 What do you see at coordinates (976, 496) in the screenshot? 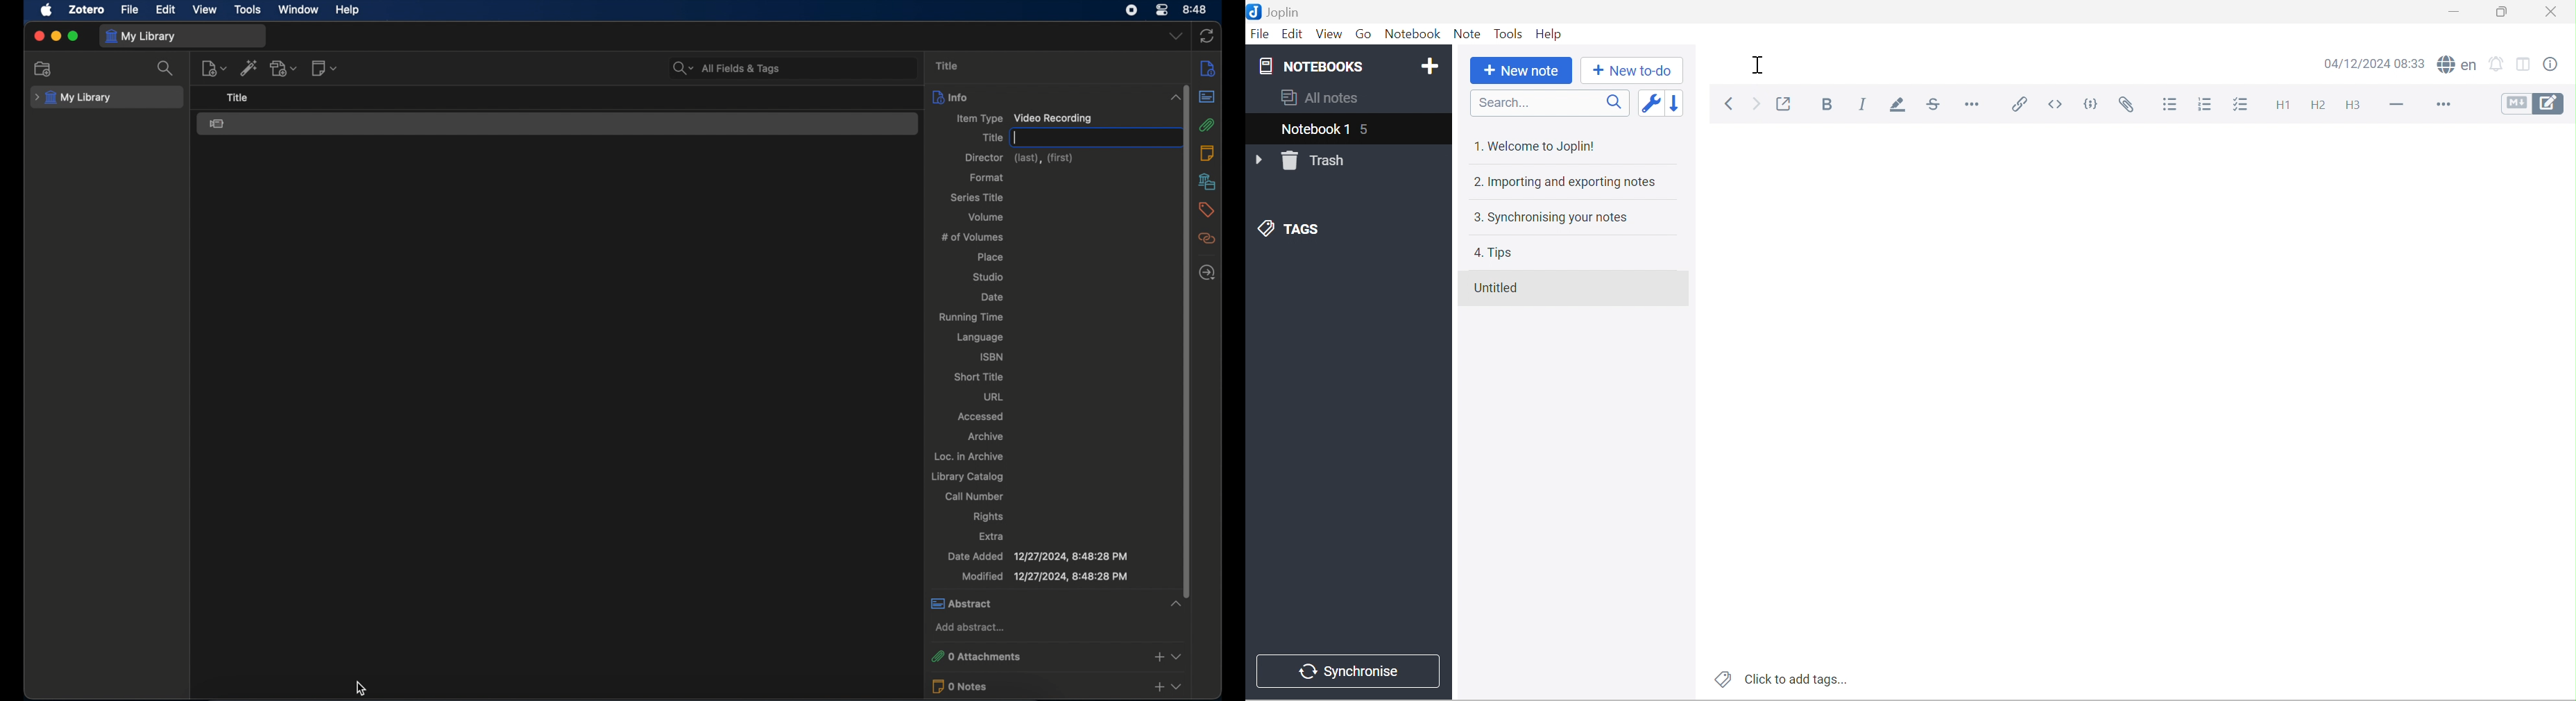
I see `call number` at bounding box center [976, 496].